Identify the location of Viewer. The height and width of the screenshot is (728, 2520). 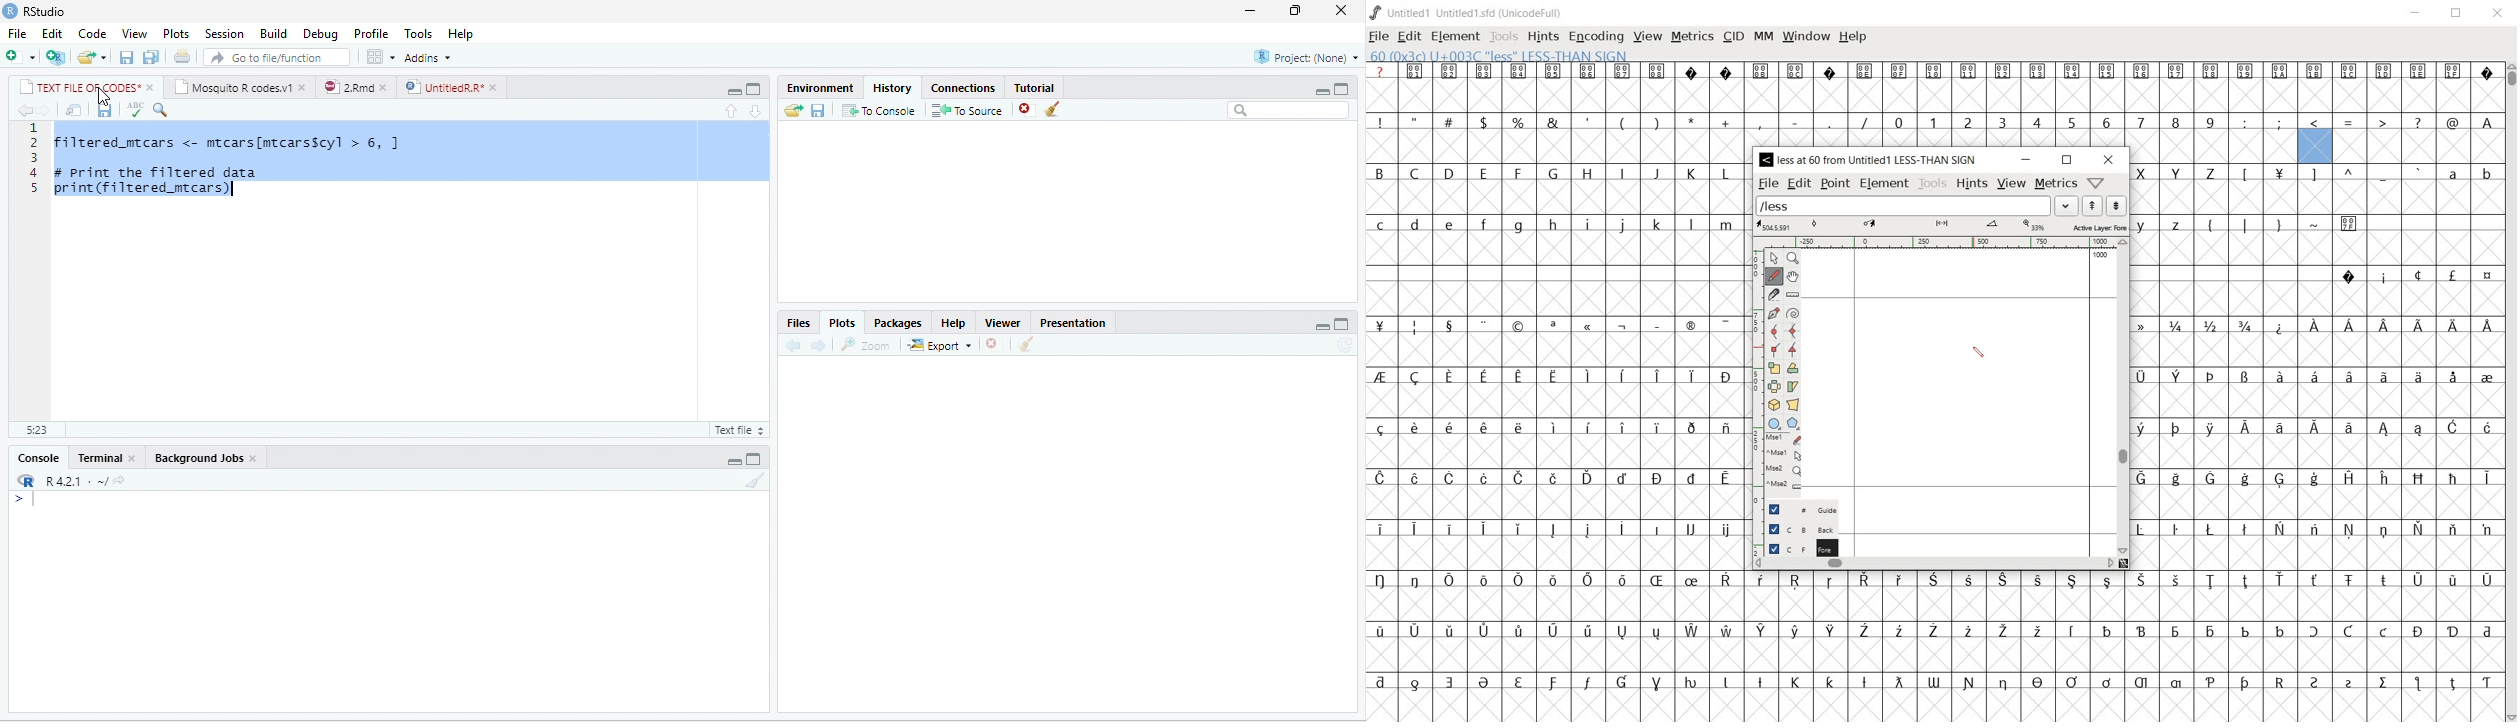
(1002, 323).